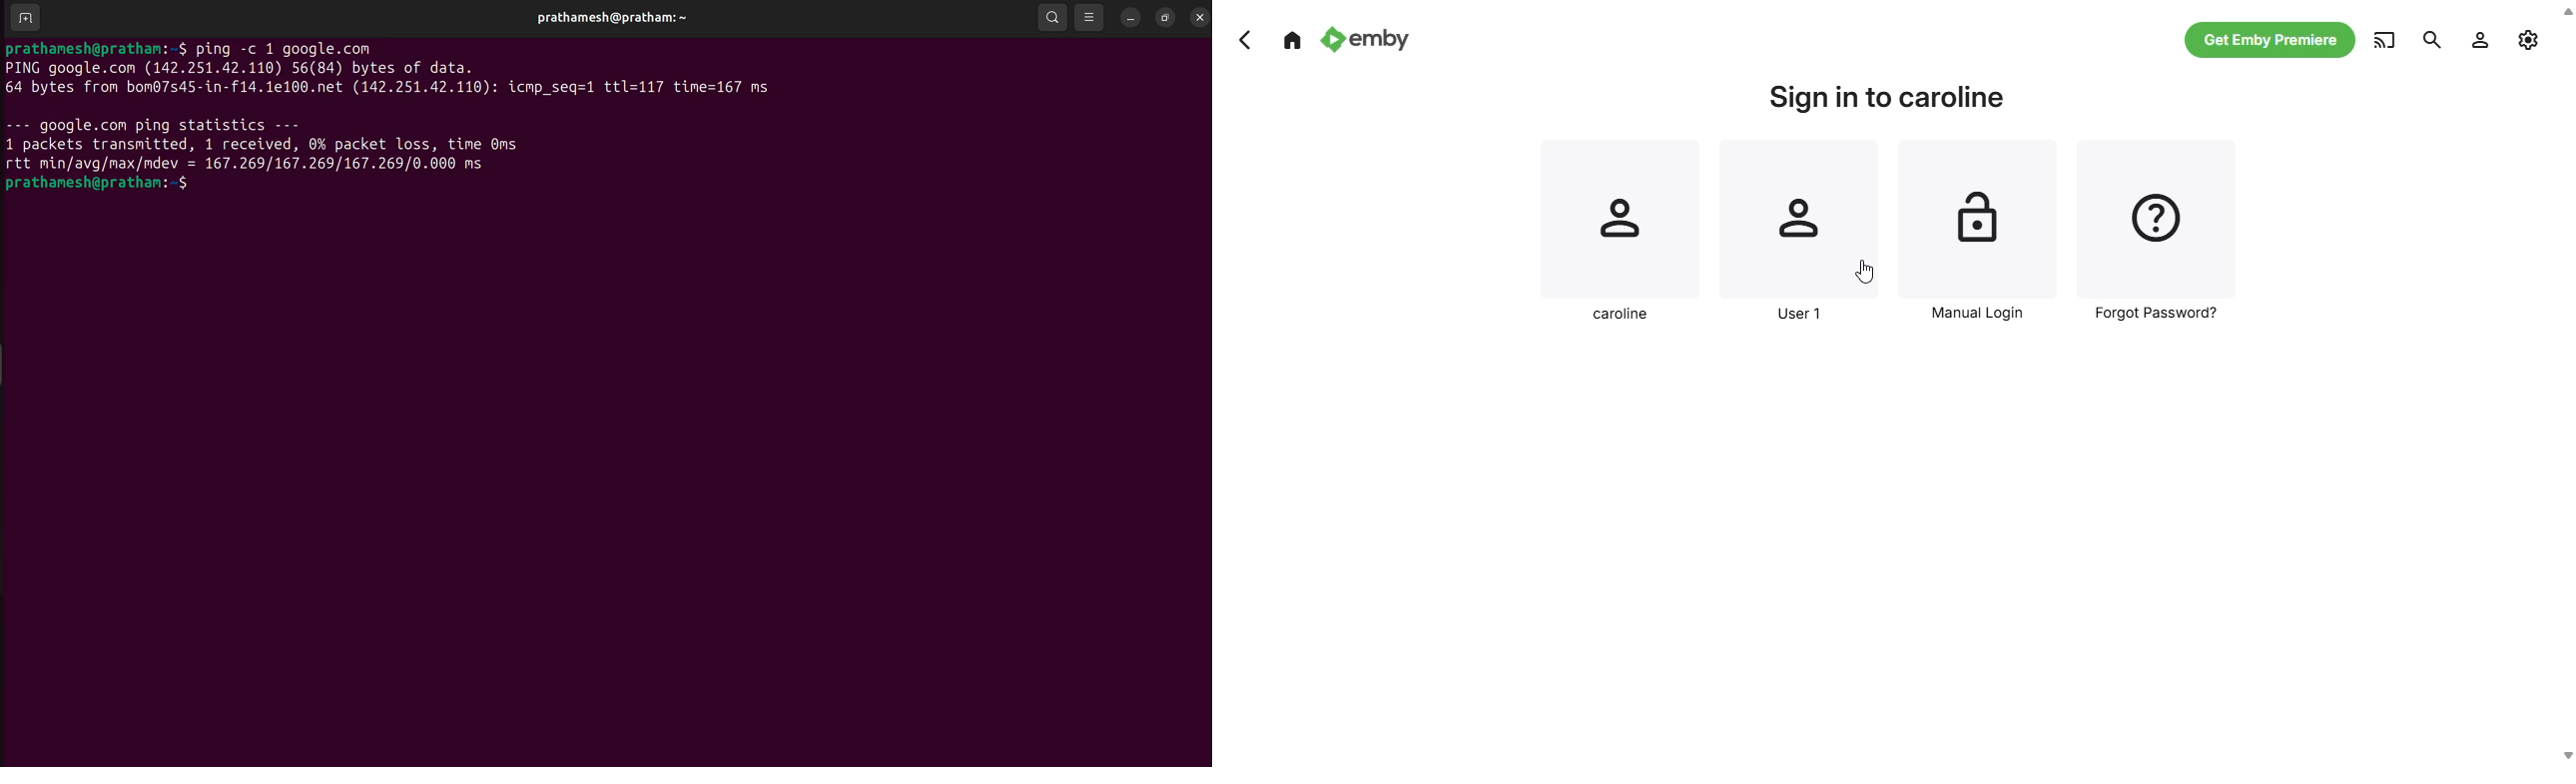  Describe the element at coordinates (1166, 16) in the screenshot. I see `resize` at that location.